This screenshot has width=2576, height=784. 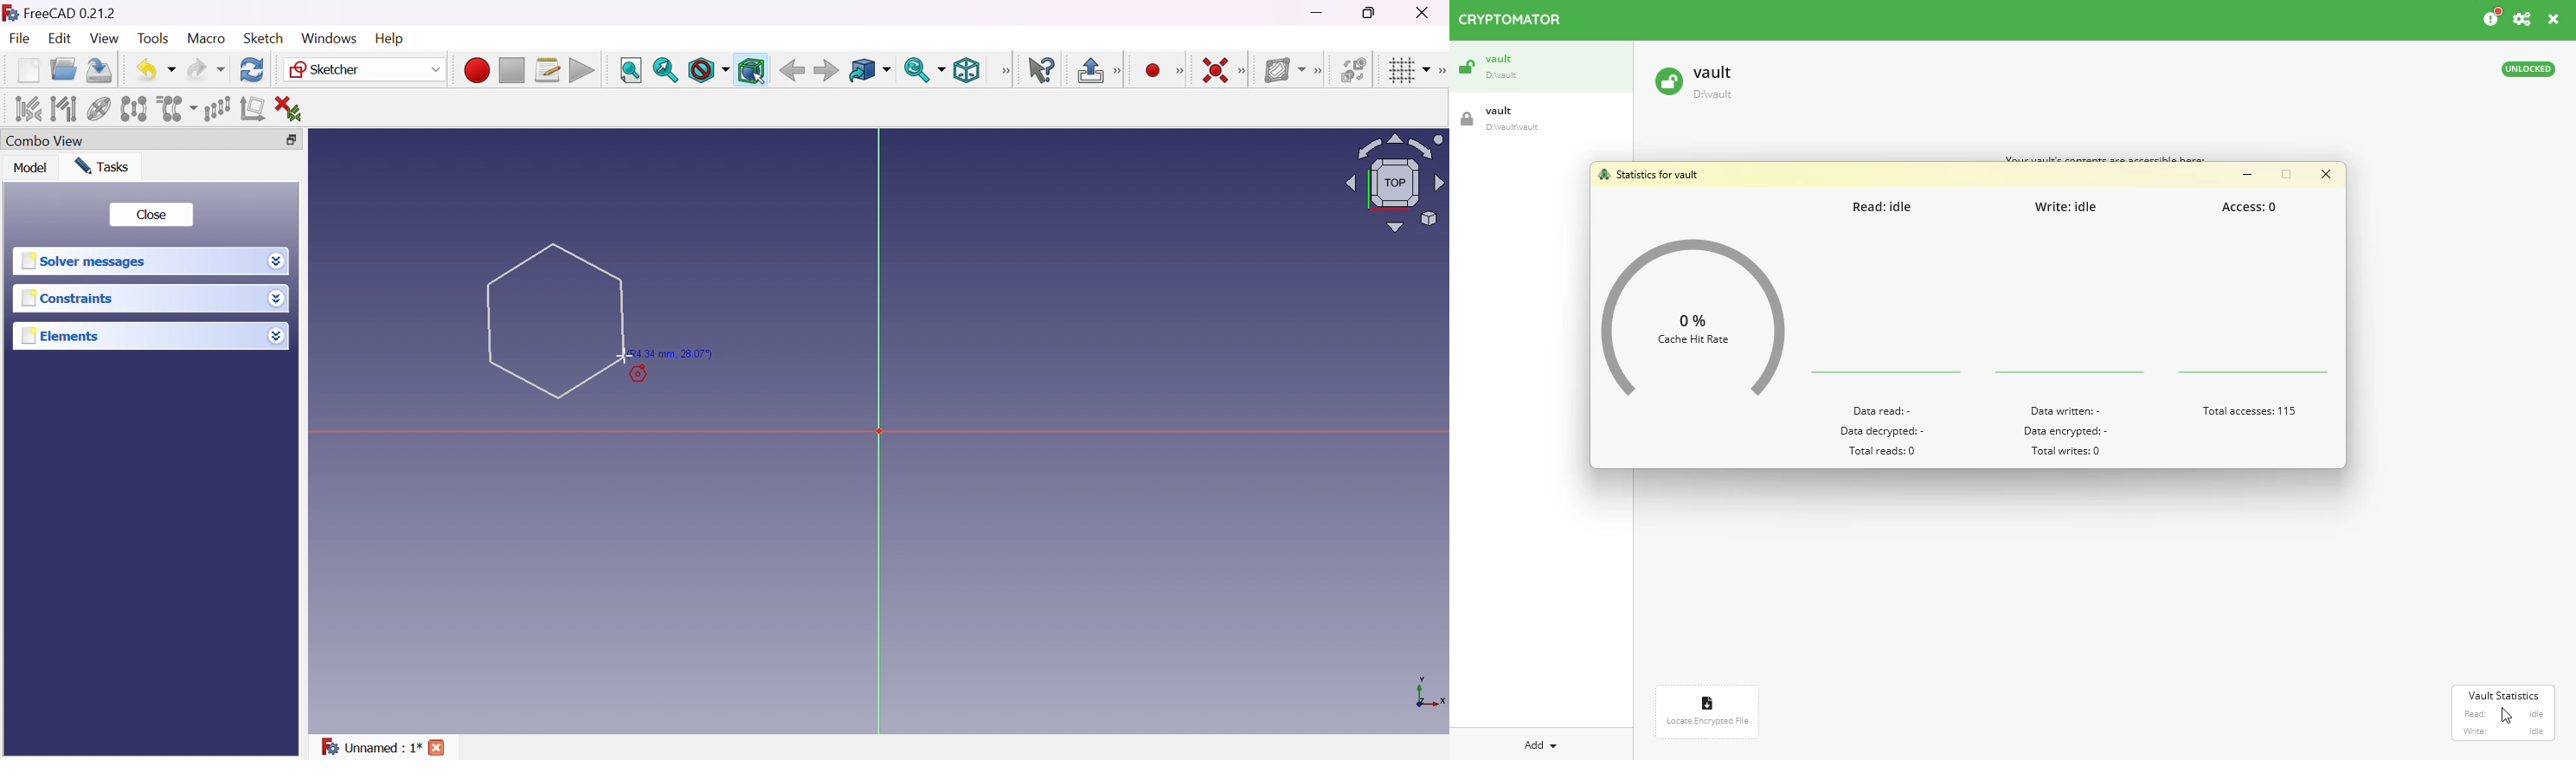 I want to click on Tasks, so click(x=105, y=167).